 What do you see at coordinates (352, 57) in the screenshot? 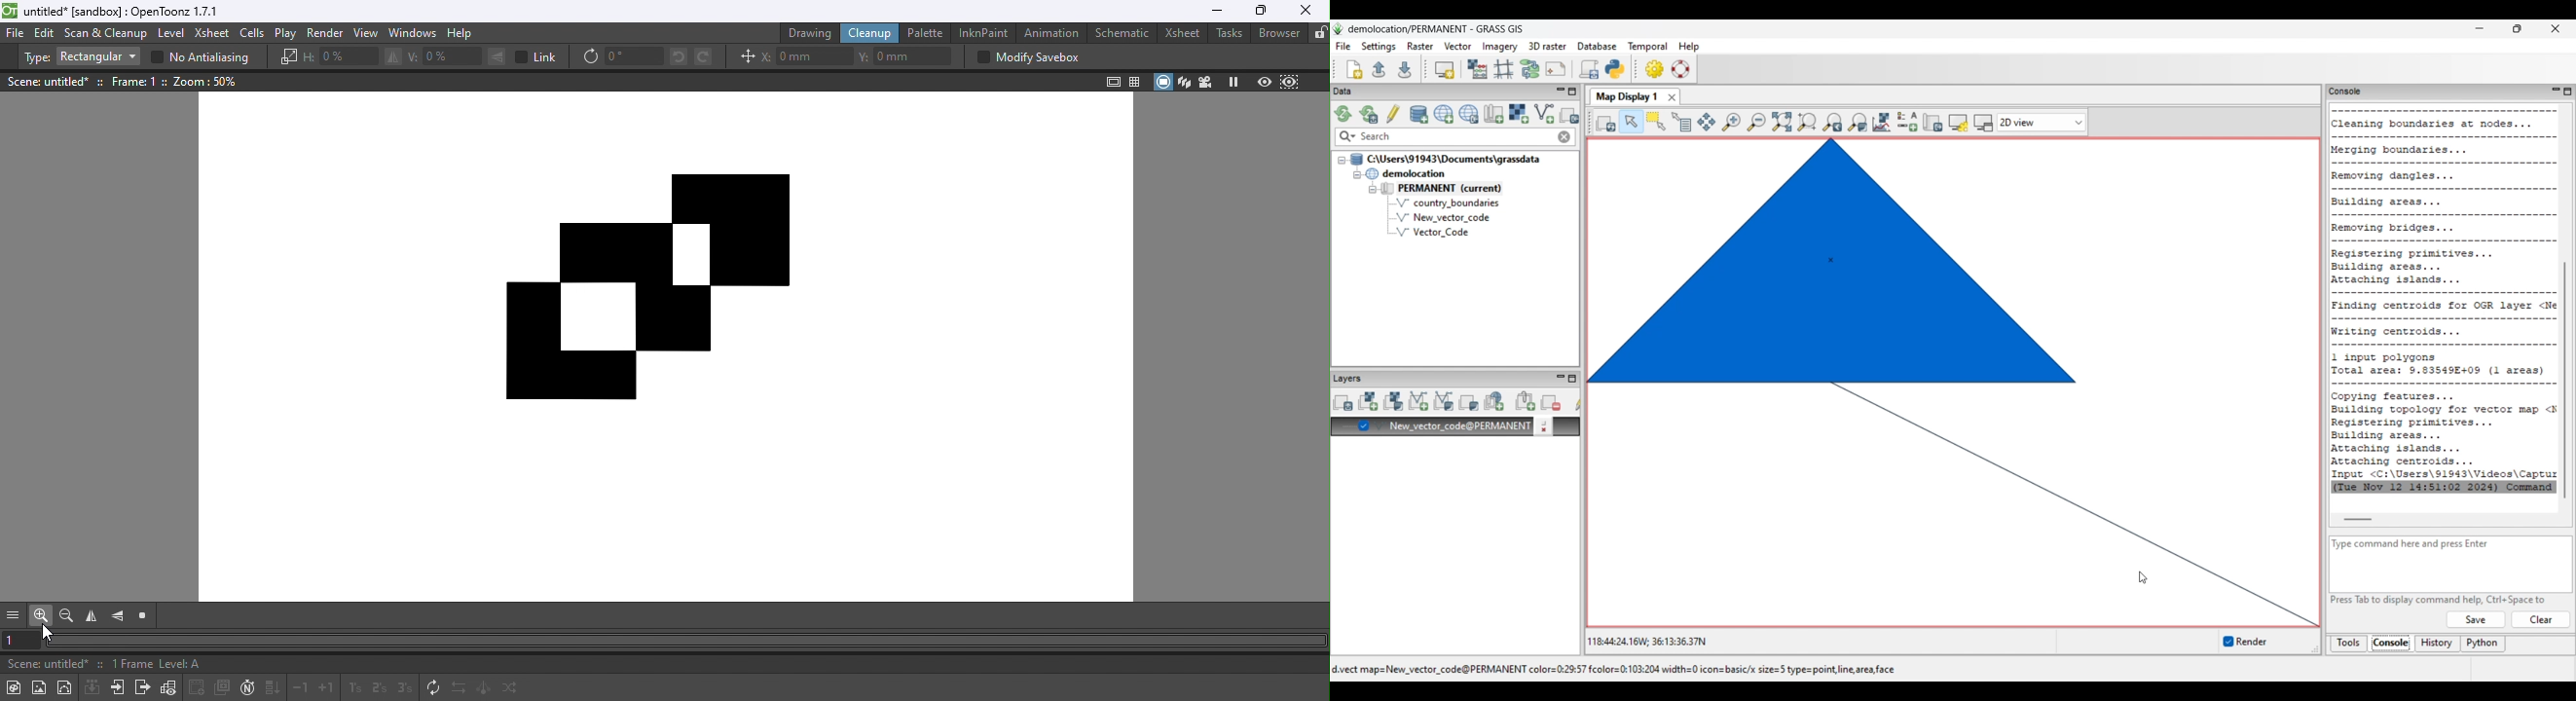
I see `Flip selection horizontally` at bounding box center [352, 57].